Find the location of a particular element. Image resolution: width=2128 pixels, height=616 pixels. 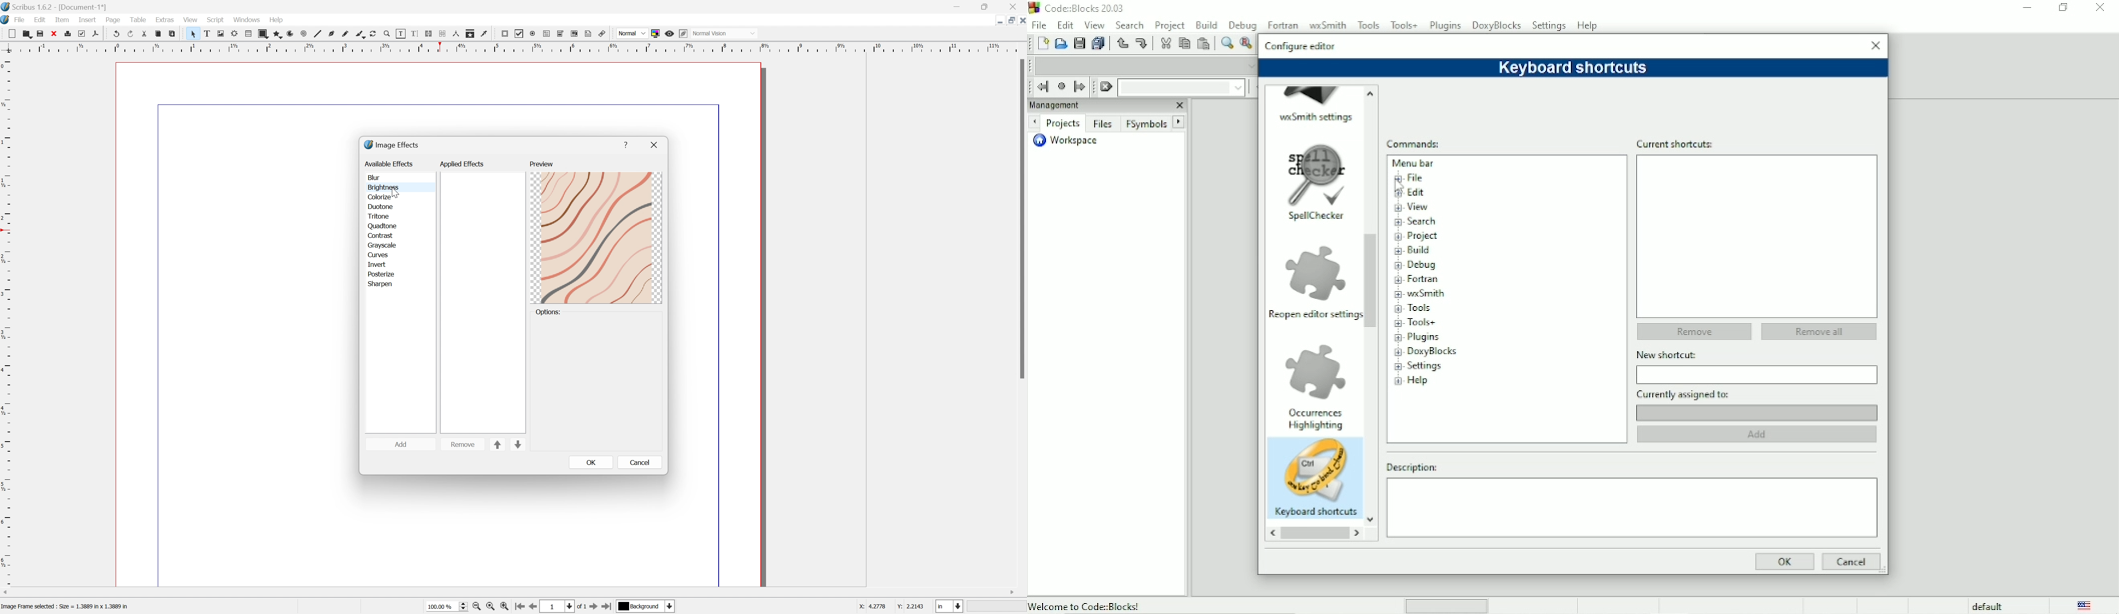

Bezier curve is located at coordinates (334, 32).